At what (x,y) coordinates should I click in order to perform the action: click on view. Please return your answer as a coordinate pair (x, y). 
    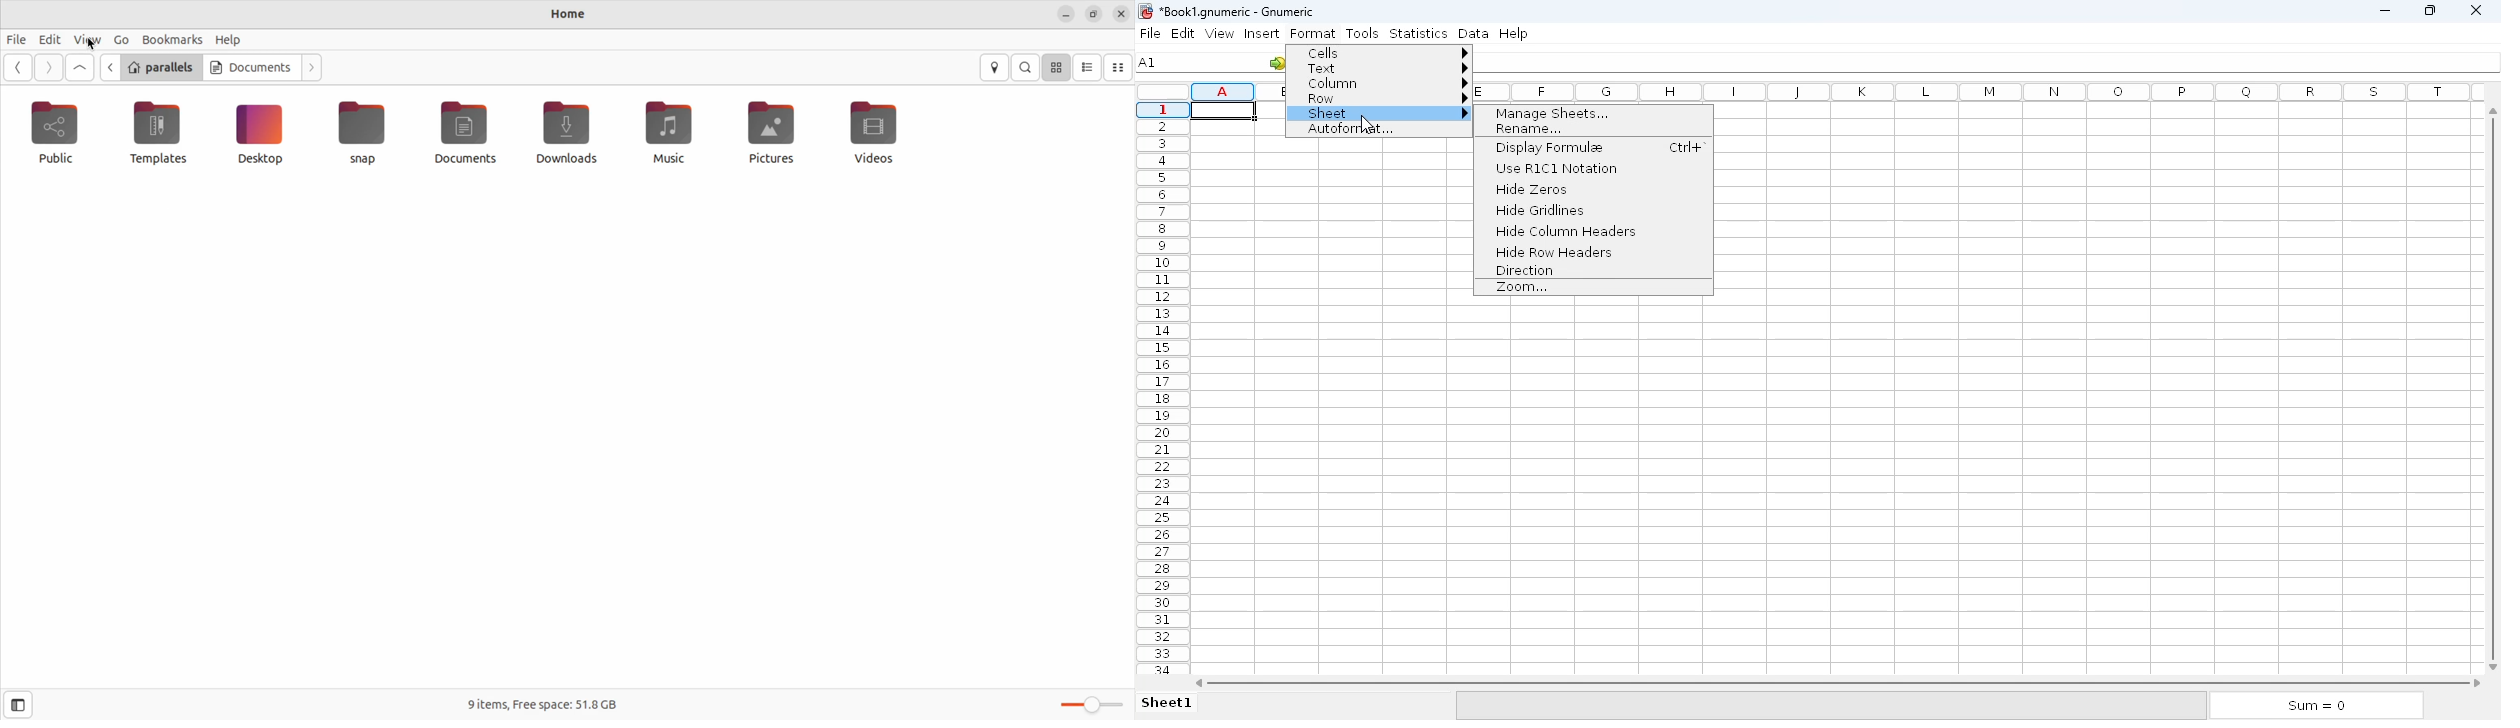
    Looking at the image, I should click on (1219, 33).